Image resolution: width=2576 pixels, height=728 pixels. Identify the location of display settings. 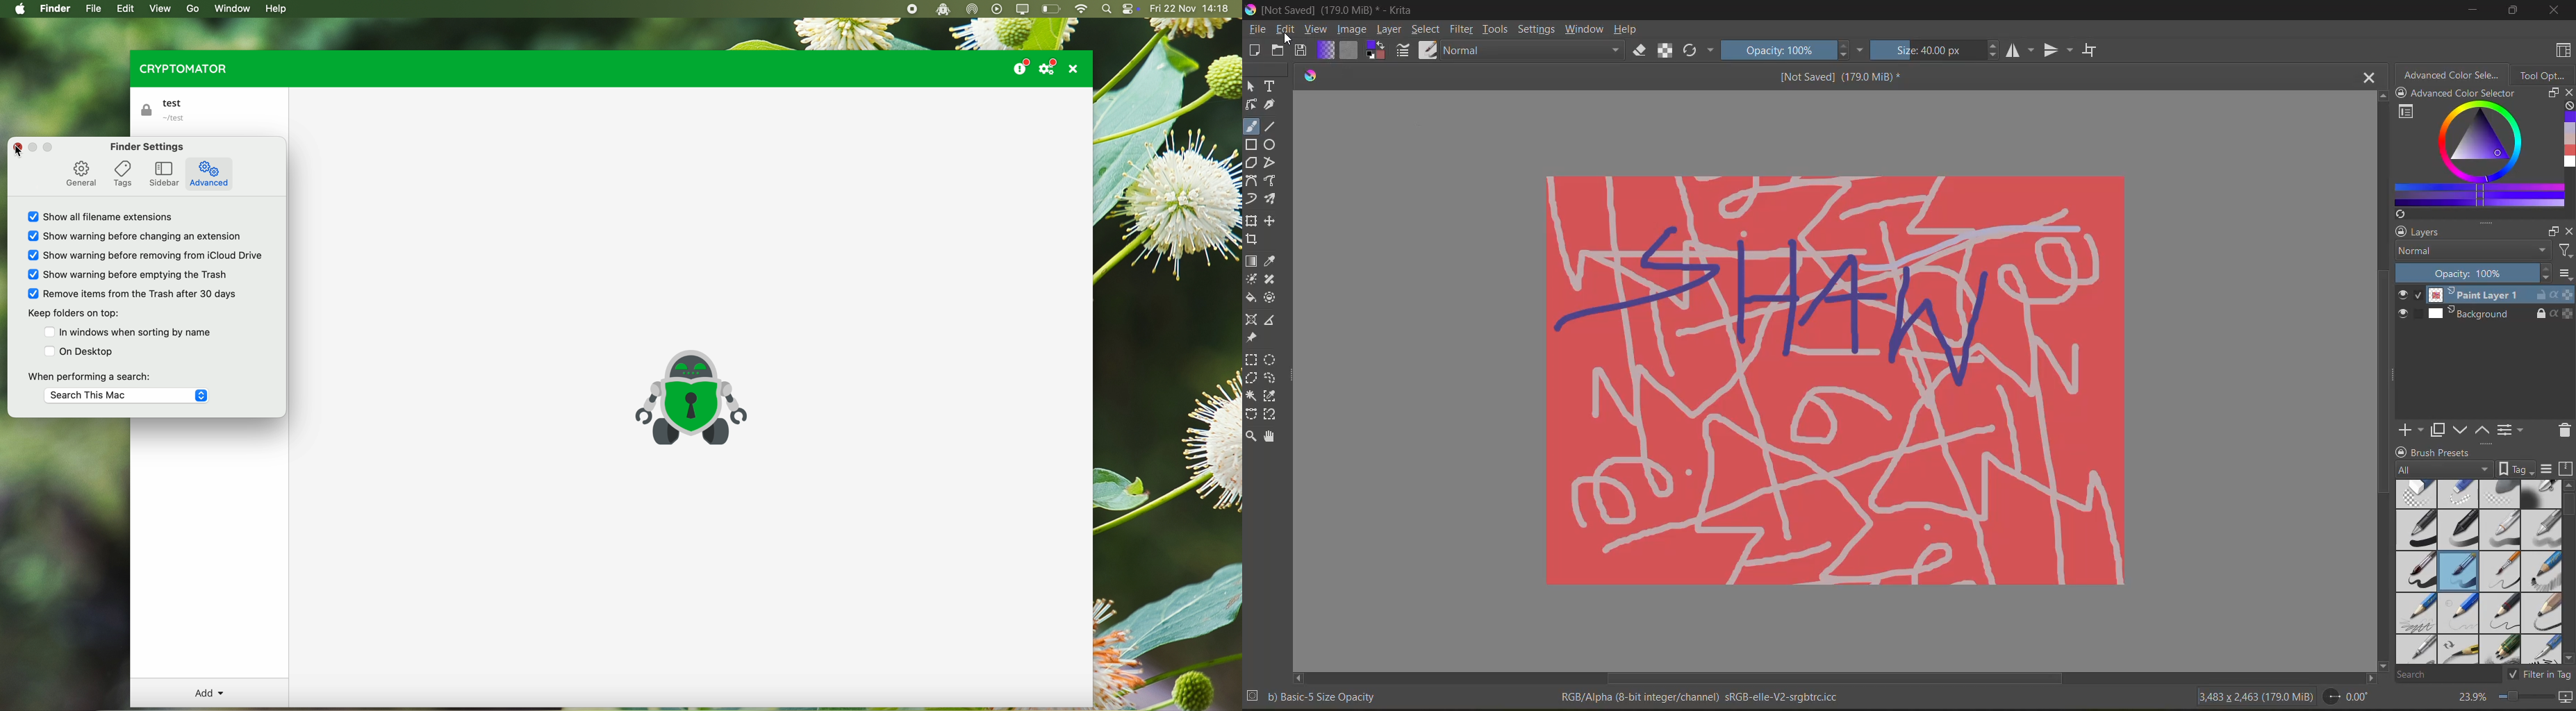
(2549, 467).